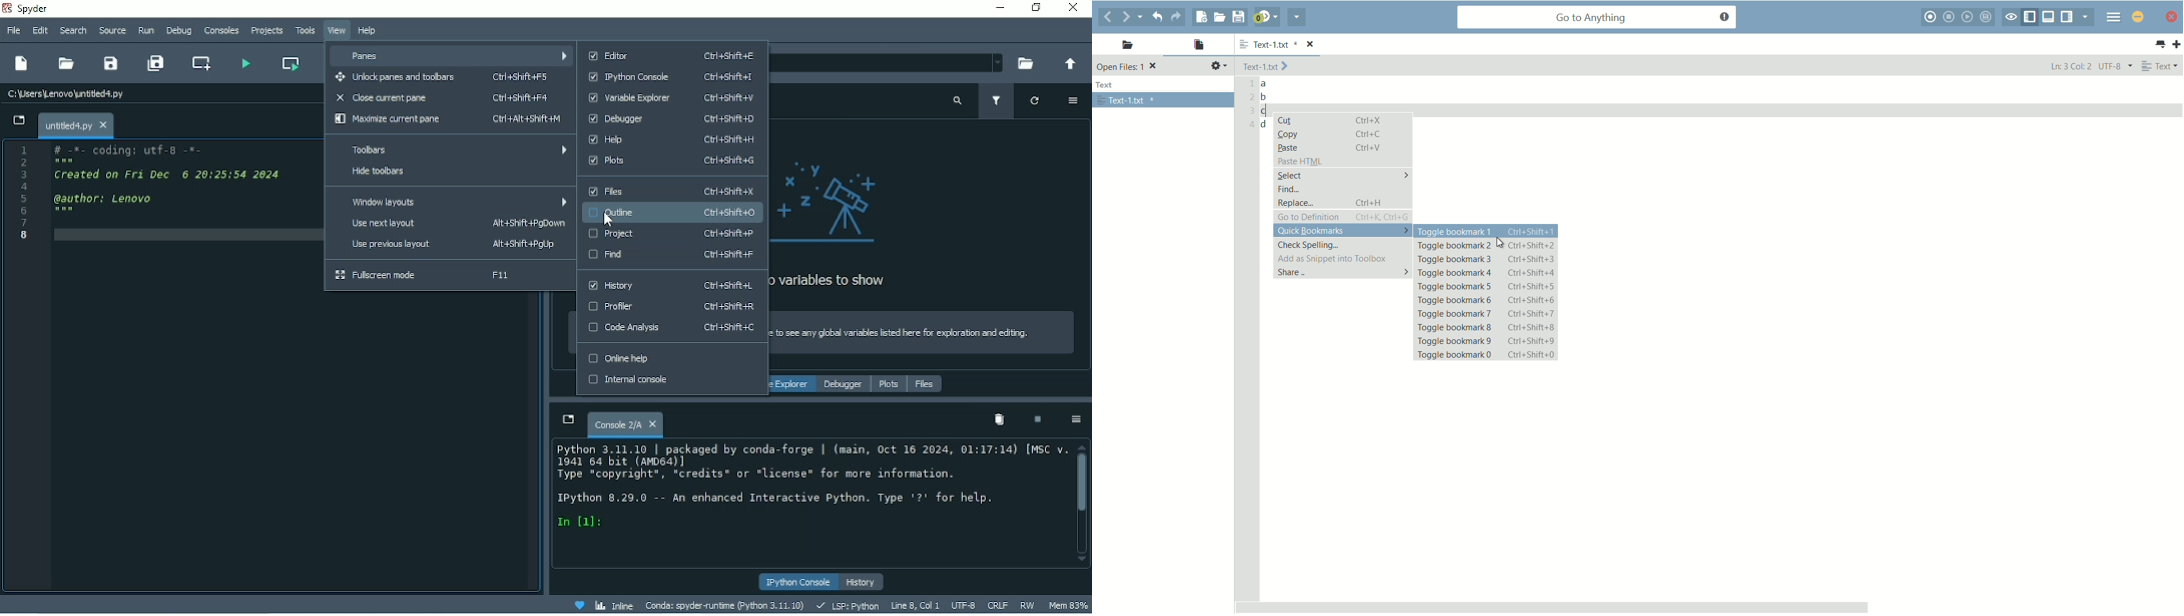  I want to click on Debug, so click(179, 31).